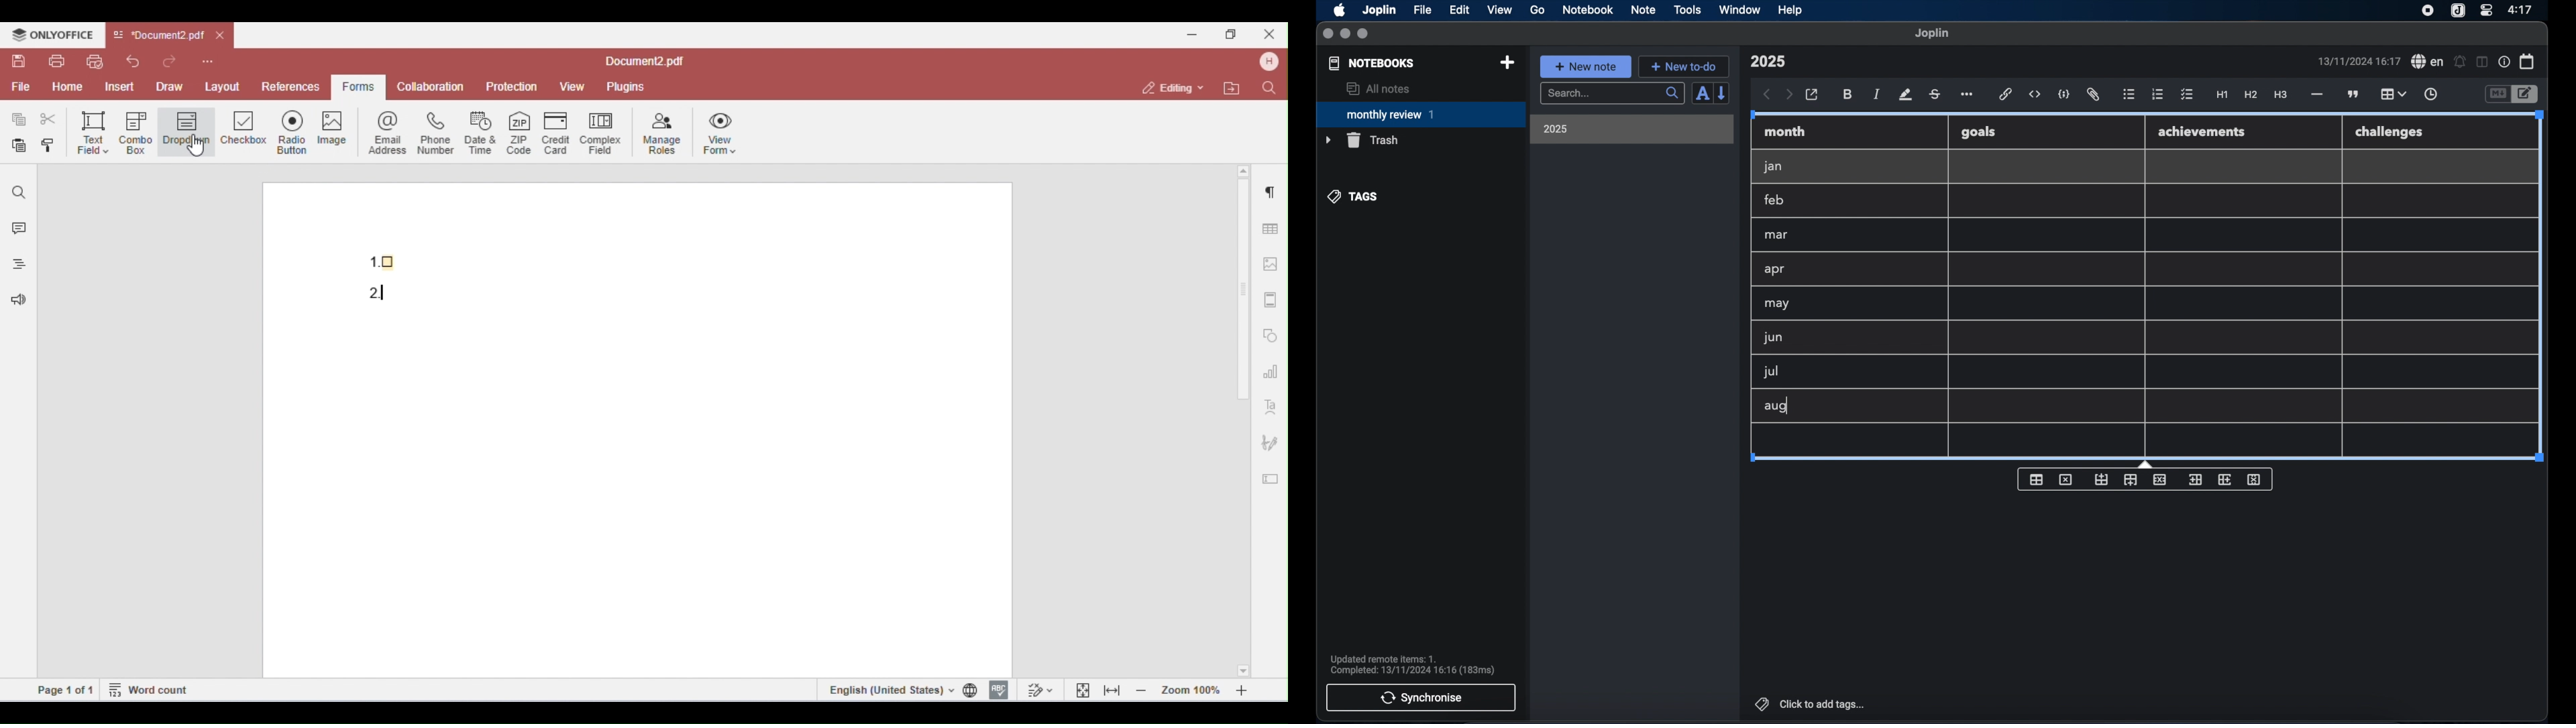 Image resolution: width=2576 pixels, height=728 pixels. I want to click on forward, so click(1789, 95).